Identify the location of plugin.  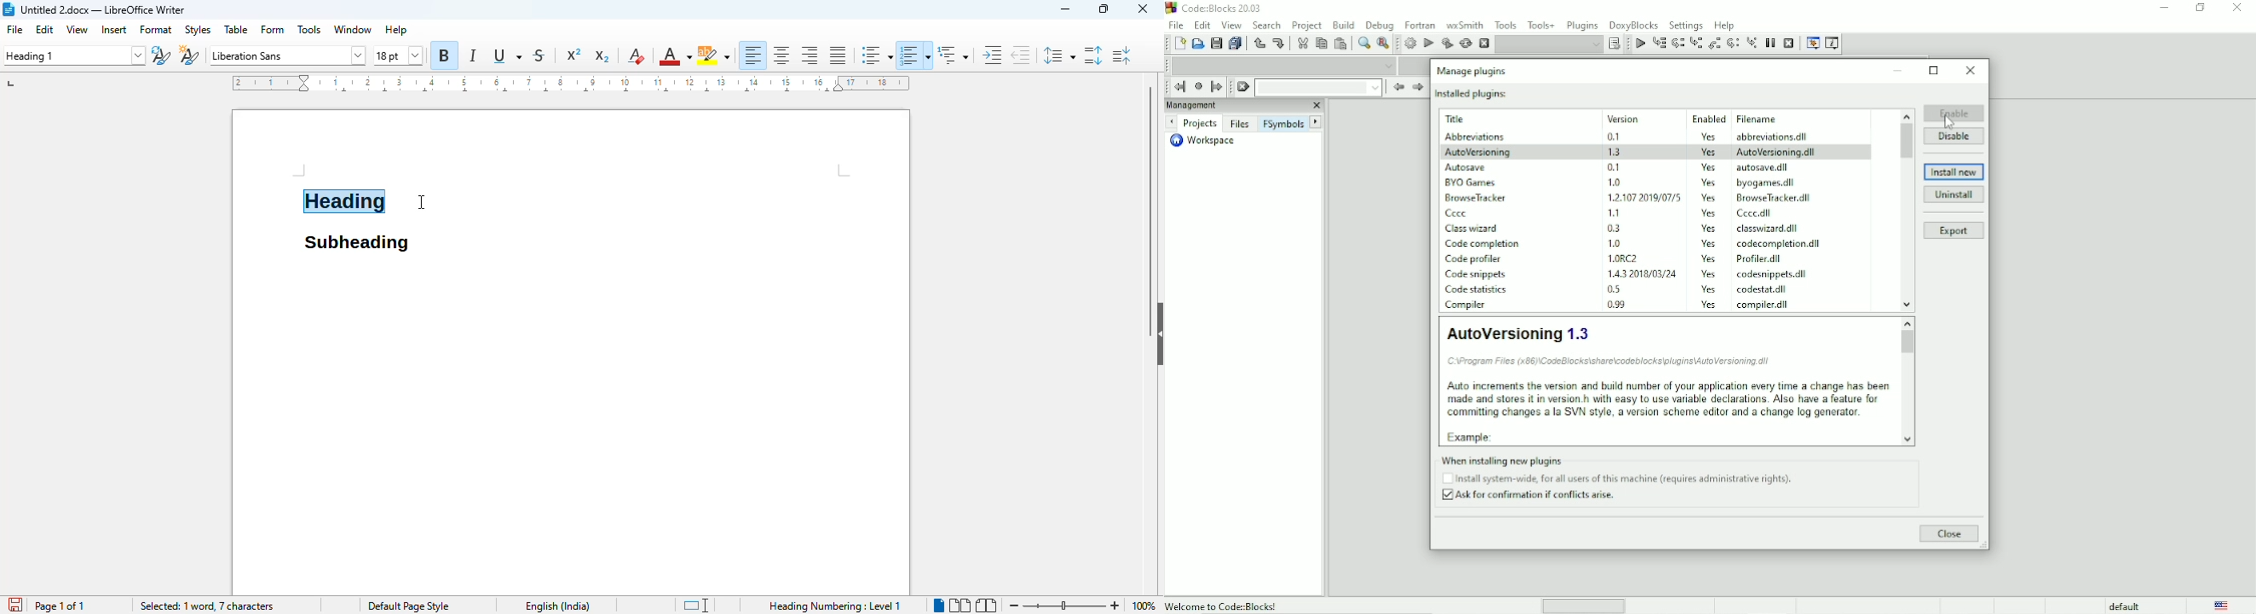
(1477, 137).